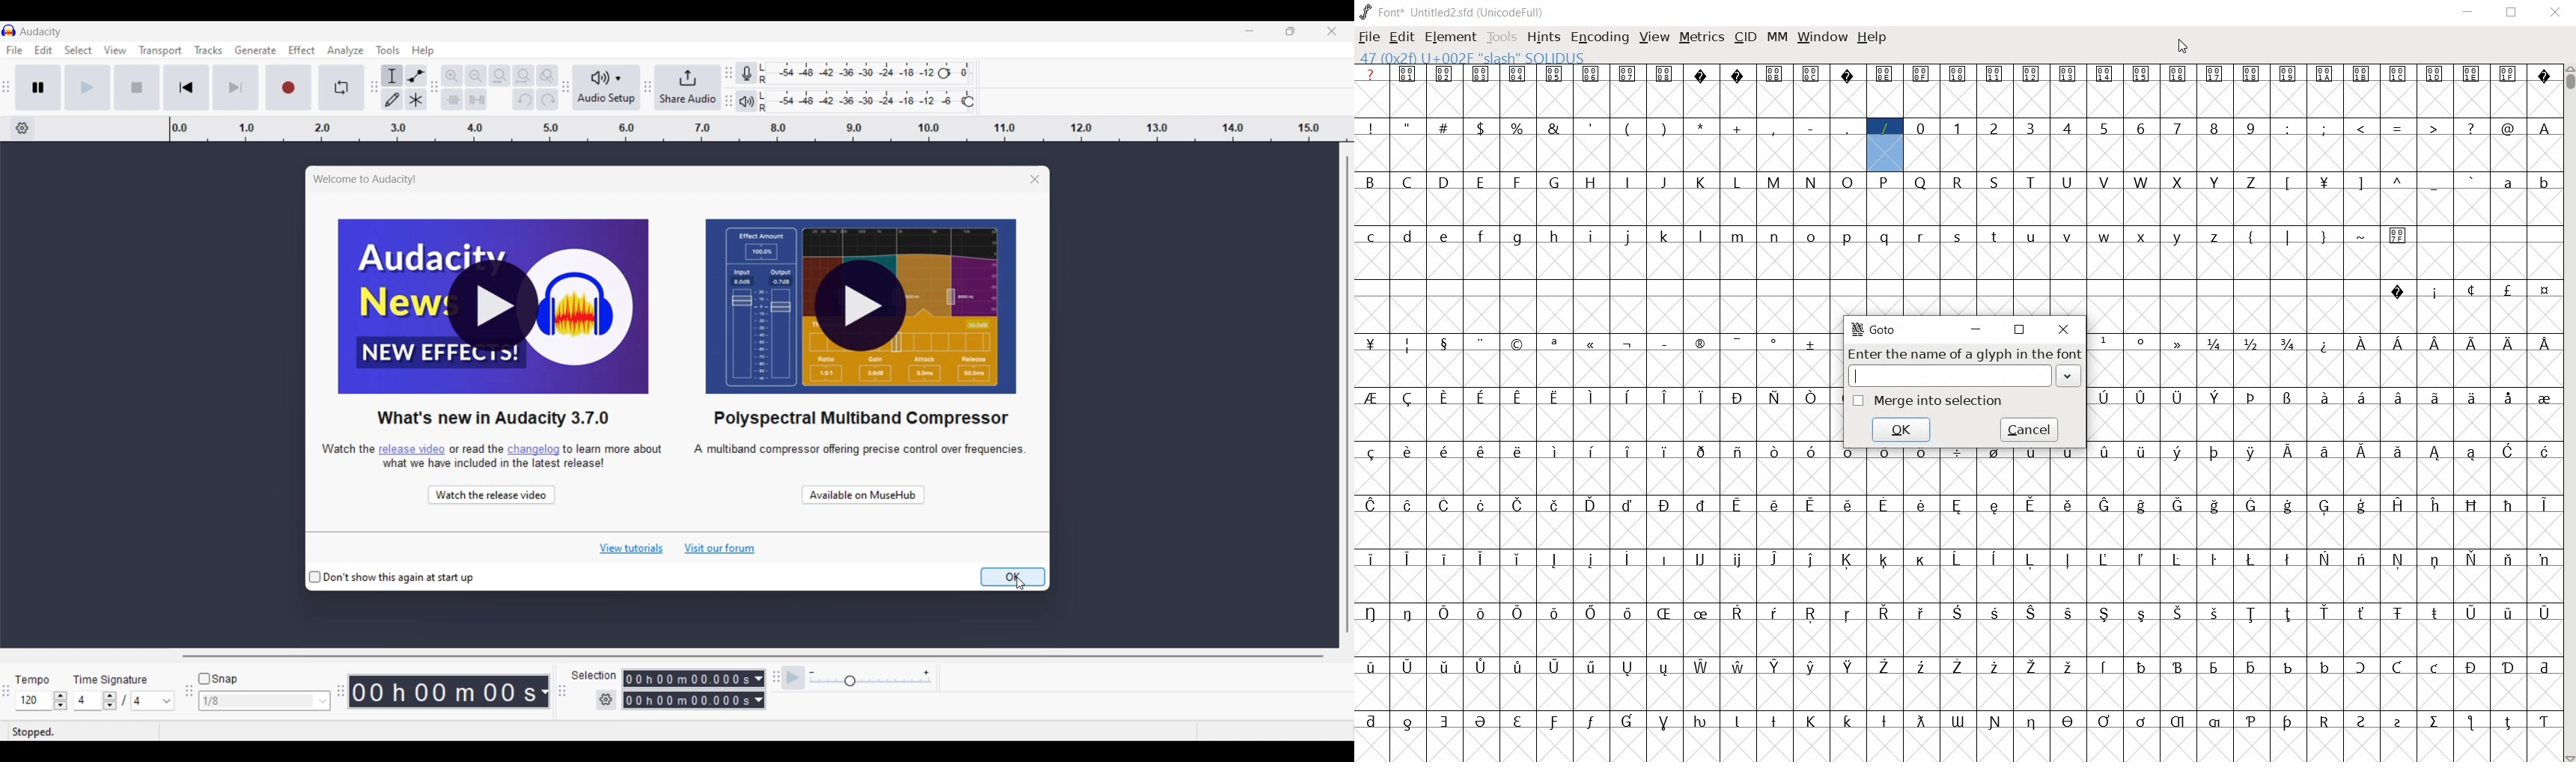  I want to click on glyph, so click(2398, 73).